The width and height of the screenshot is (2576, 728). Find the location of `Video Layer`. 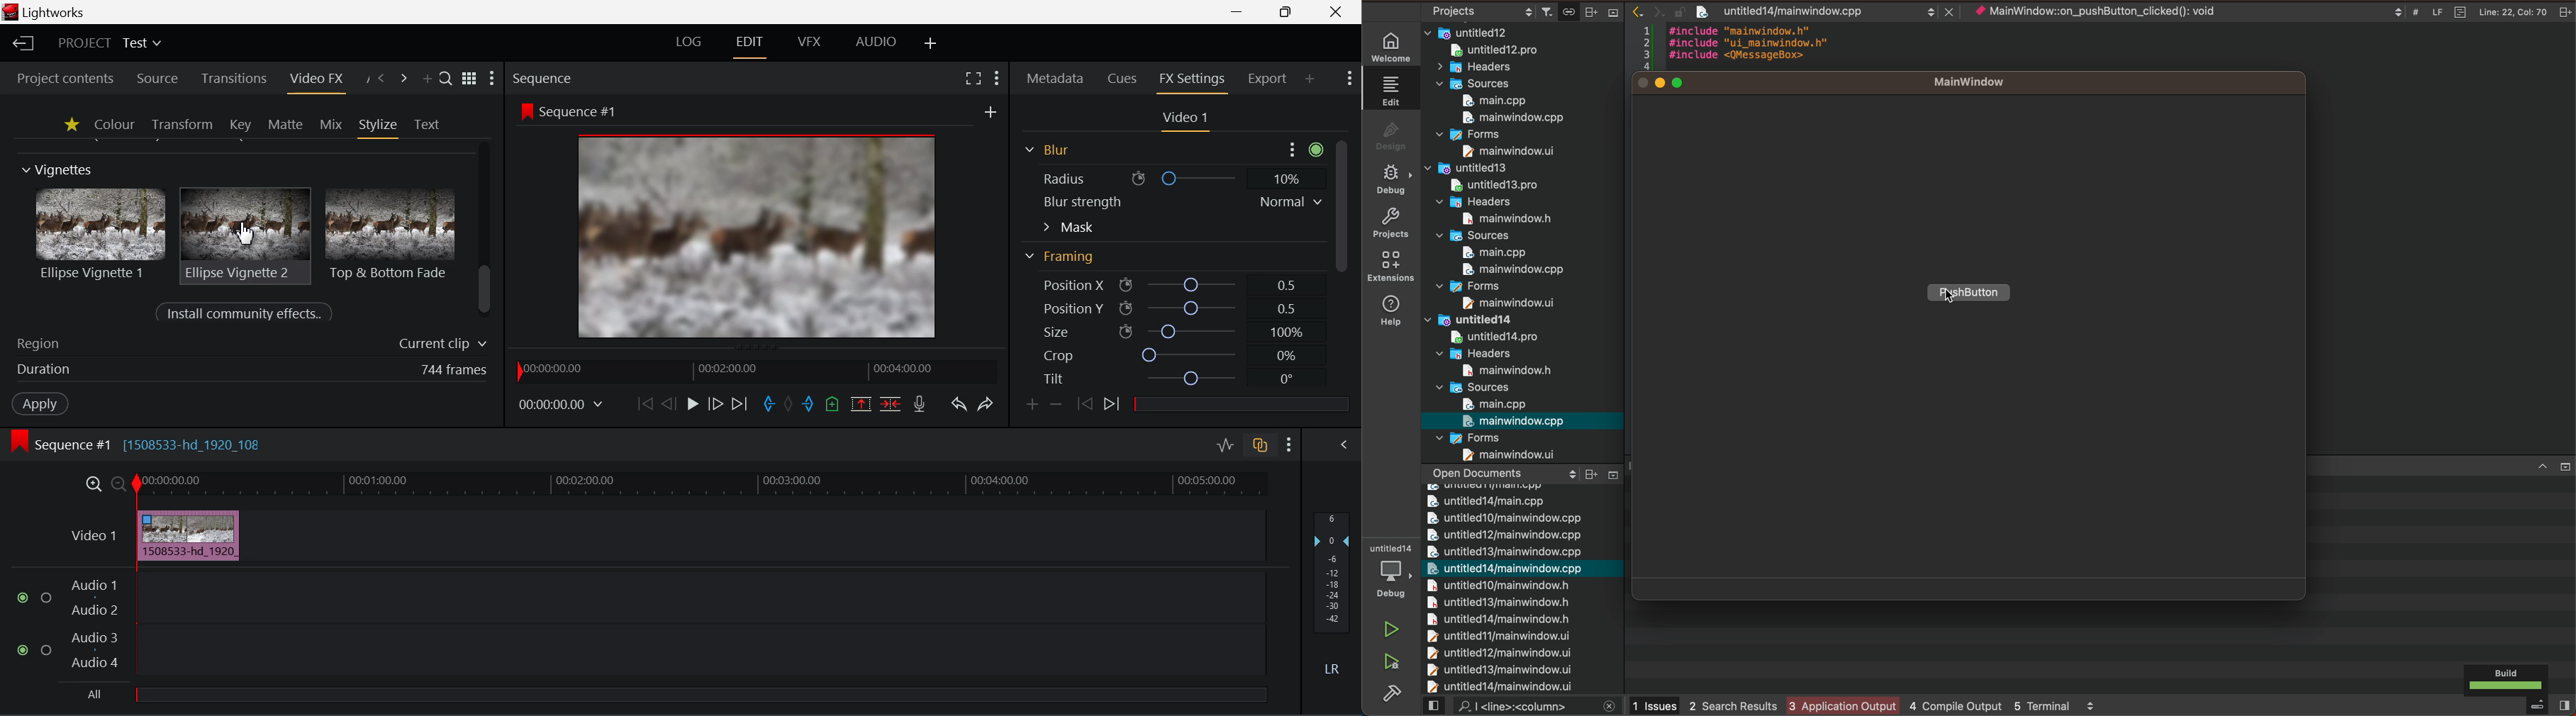

Video Layer is located at coordinates (91, 535).